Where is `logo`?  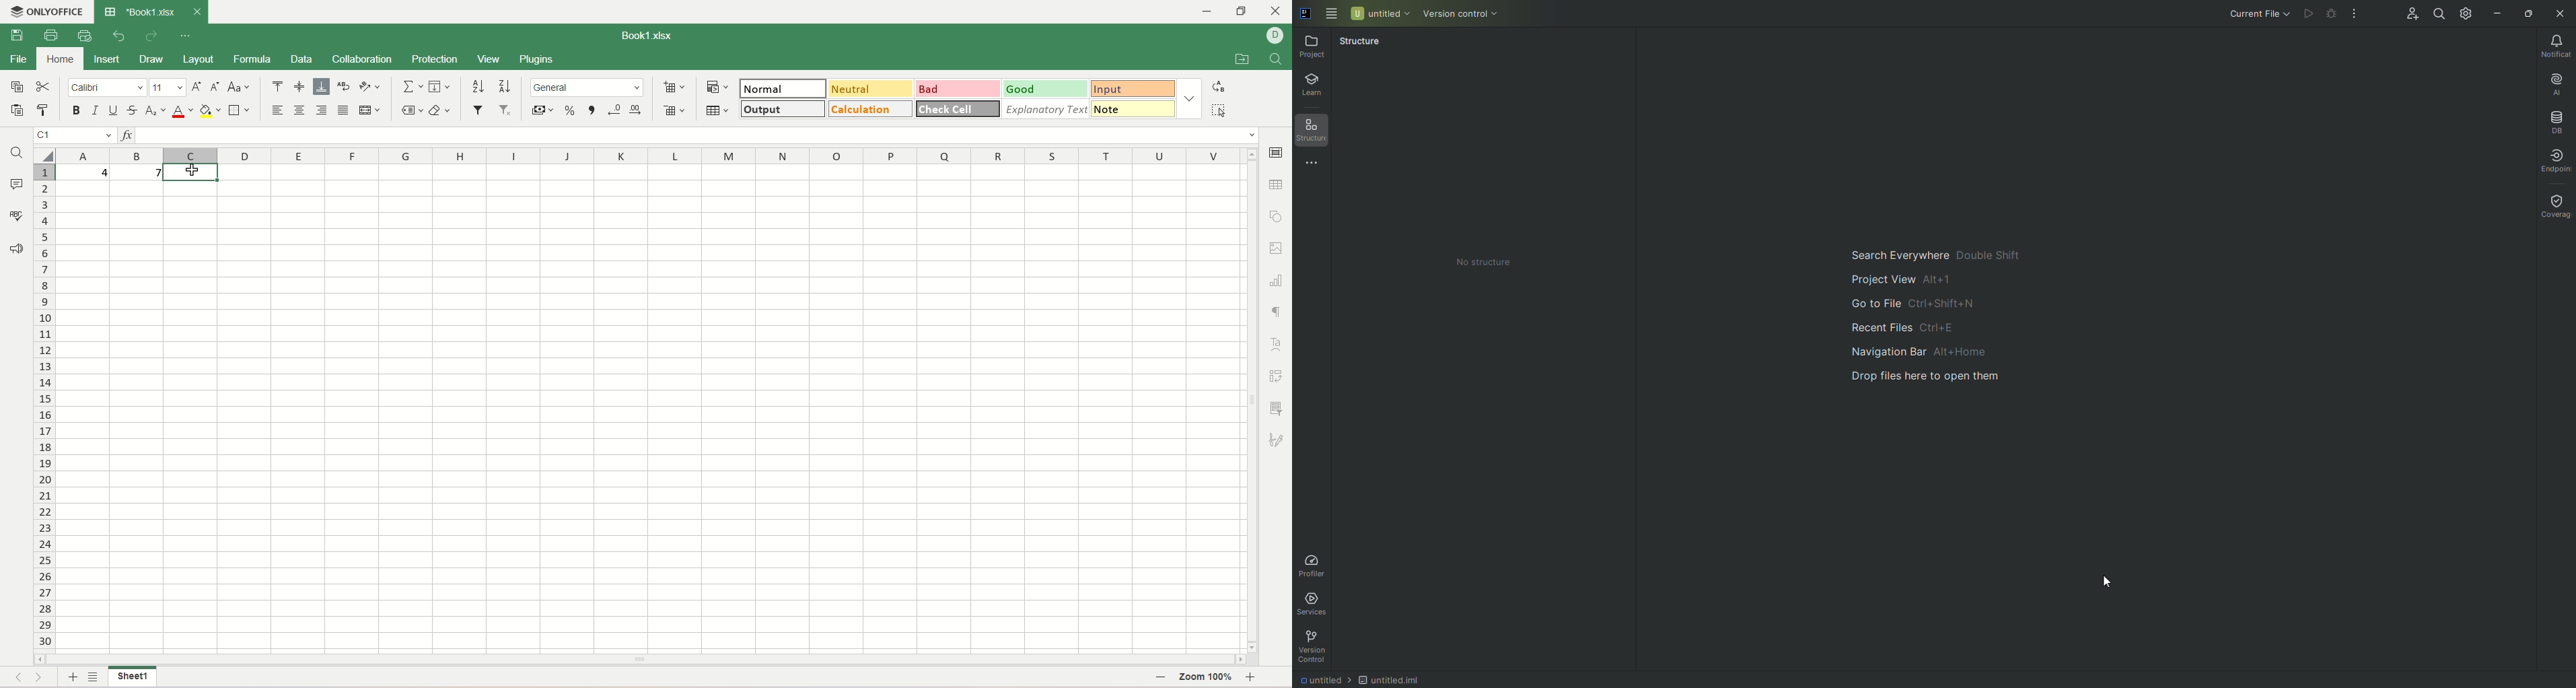 logo is located at coordinates (1305, 14).